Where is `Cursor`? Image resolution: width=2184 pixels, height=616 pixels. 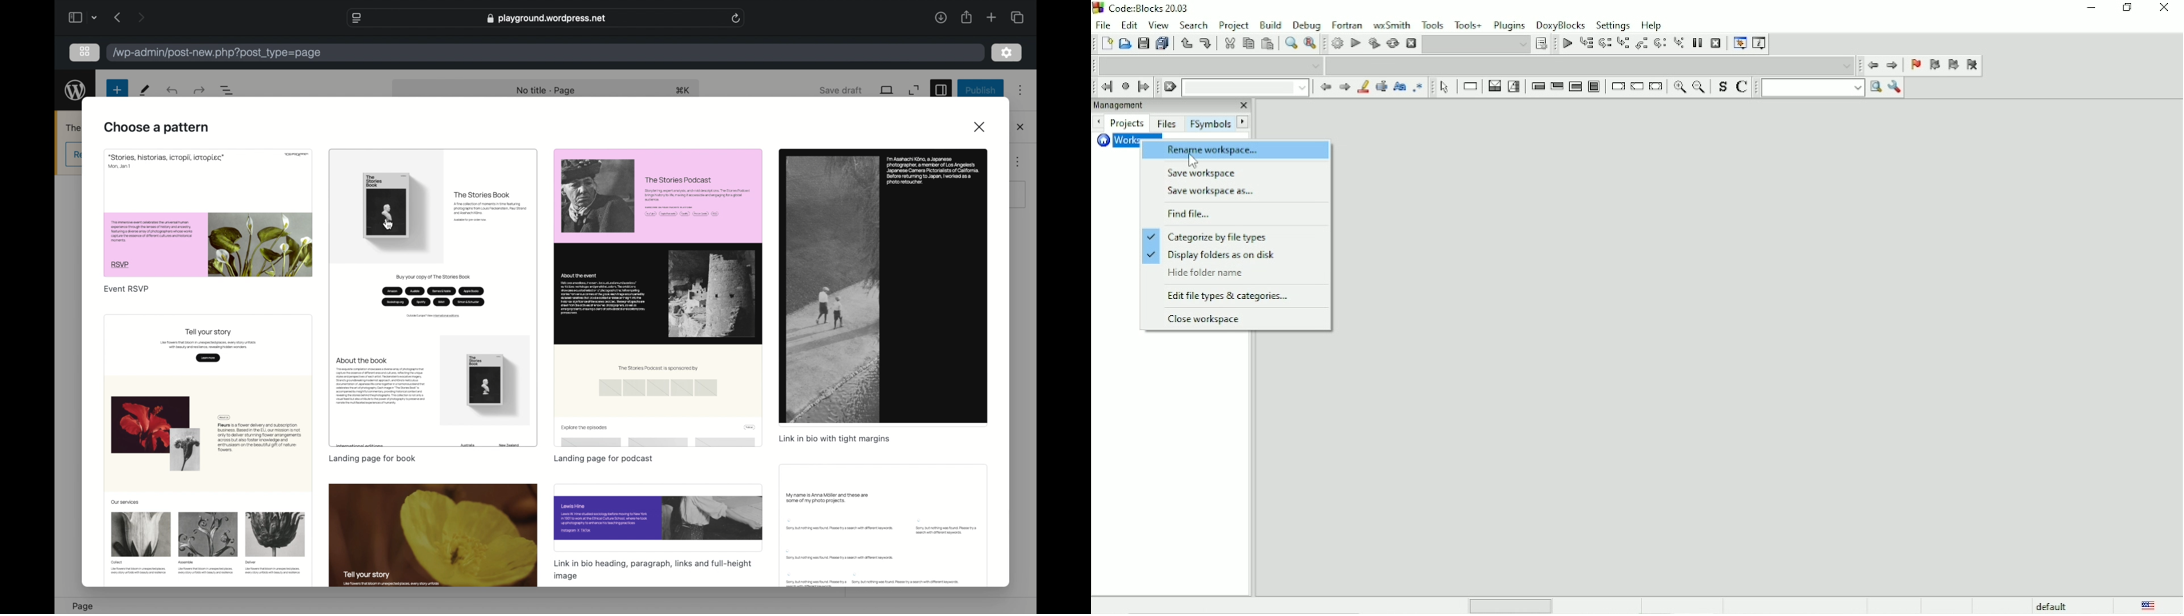 Cursor is located at coordinates (1192, 161).